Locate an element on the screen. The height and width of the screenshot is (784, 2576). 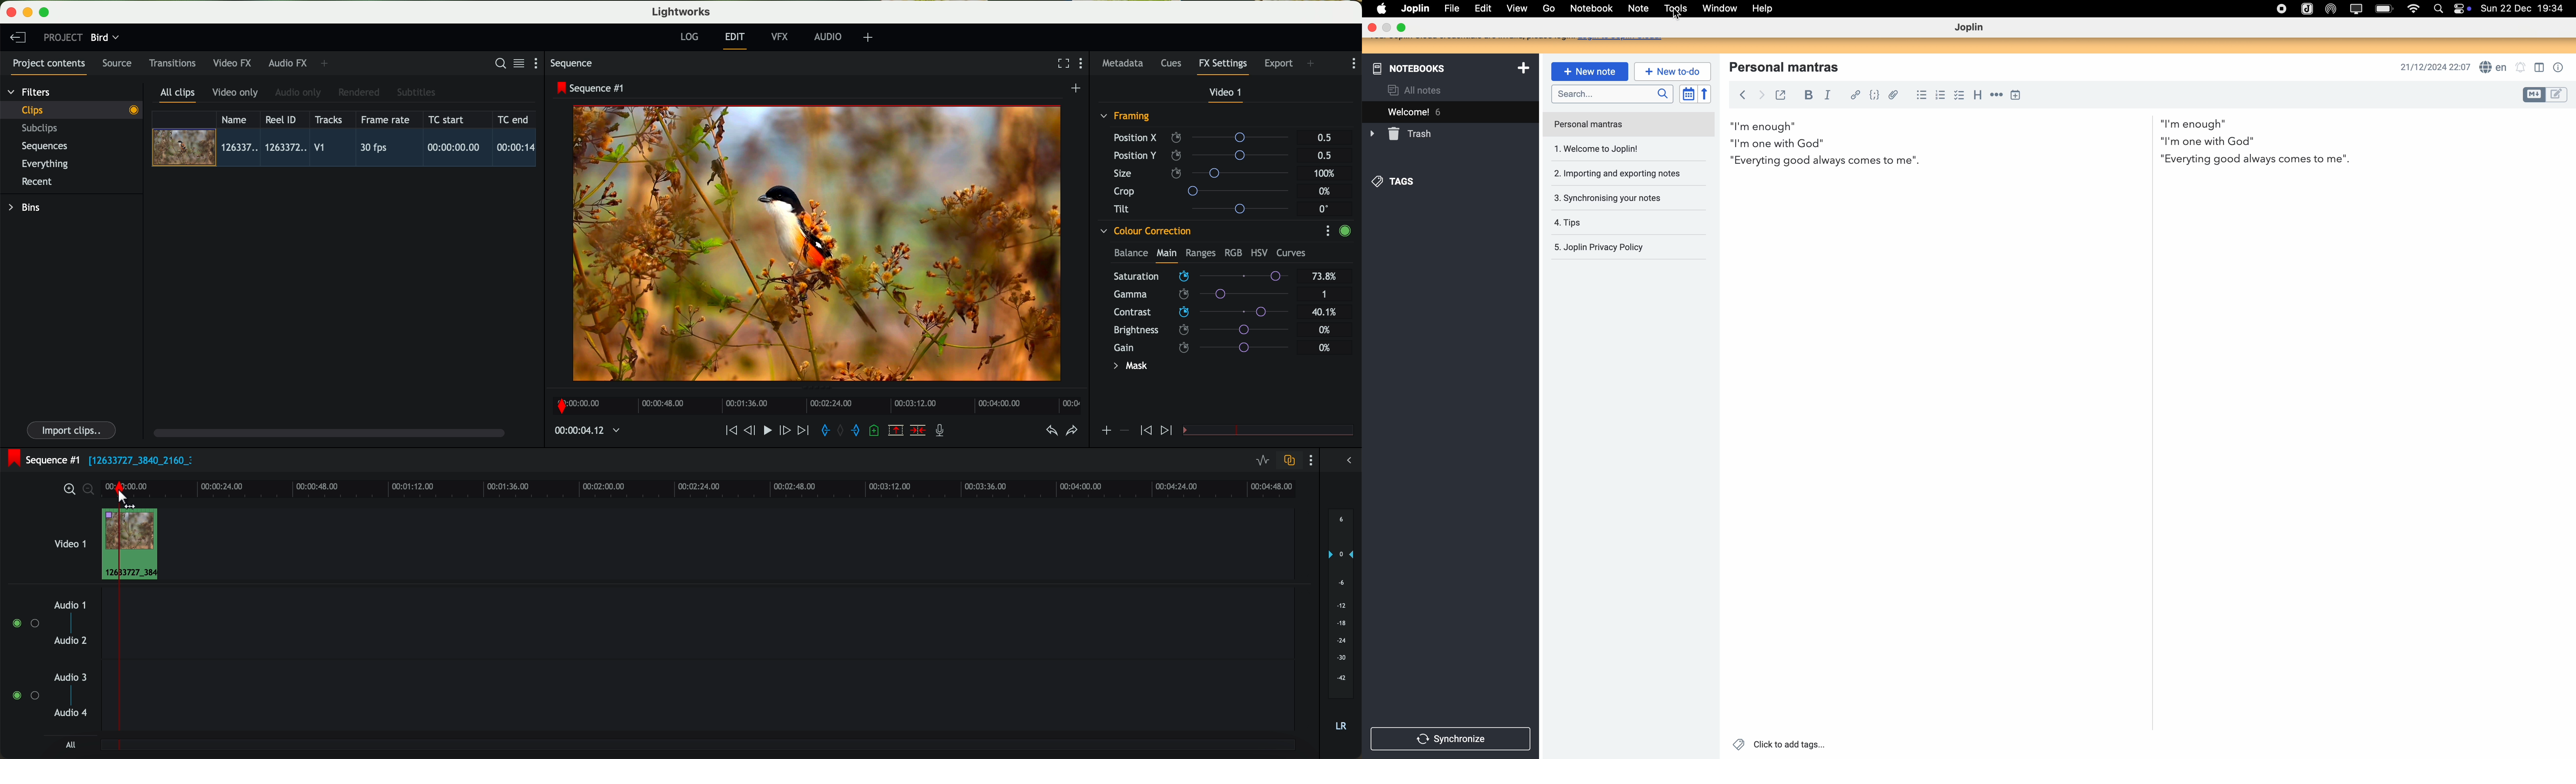
0.5 is located at coordinates (1323, 155).